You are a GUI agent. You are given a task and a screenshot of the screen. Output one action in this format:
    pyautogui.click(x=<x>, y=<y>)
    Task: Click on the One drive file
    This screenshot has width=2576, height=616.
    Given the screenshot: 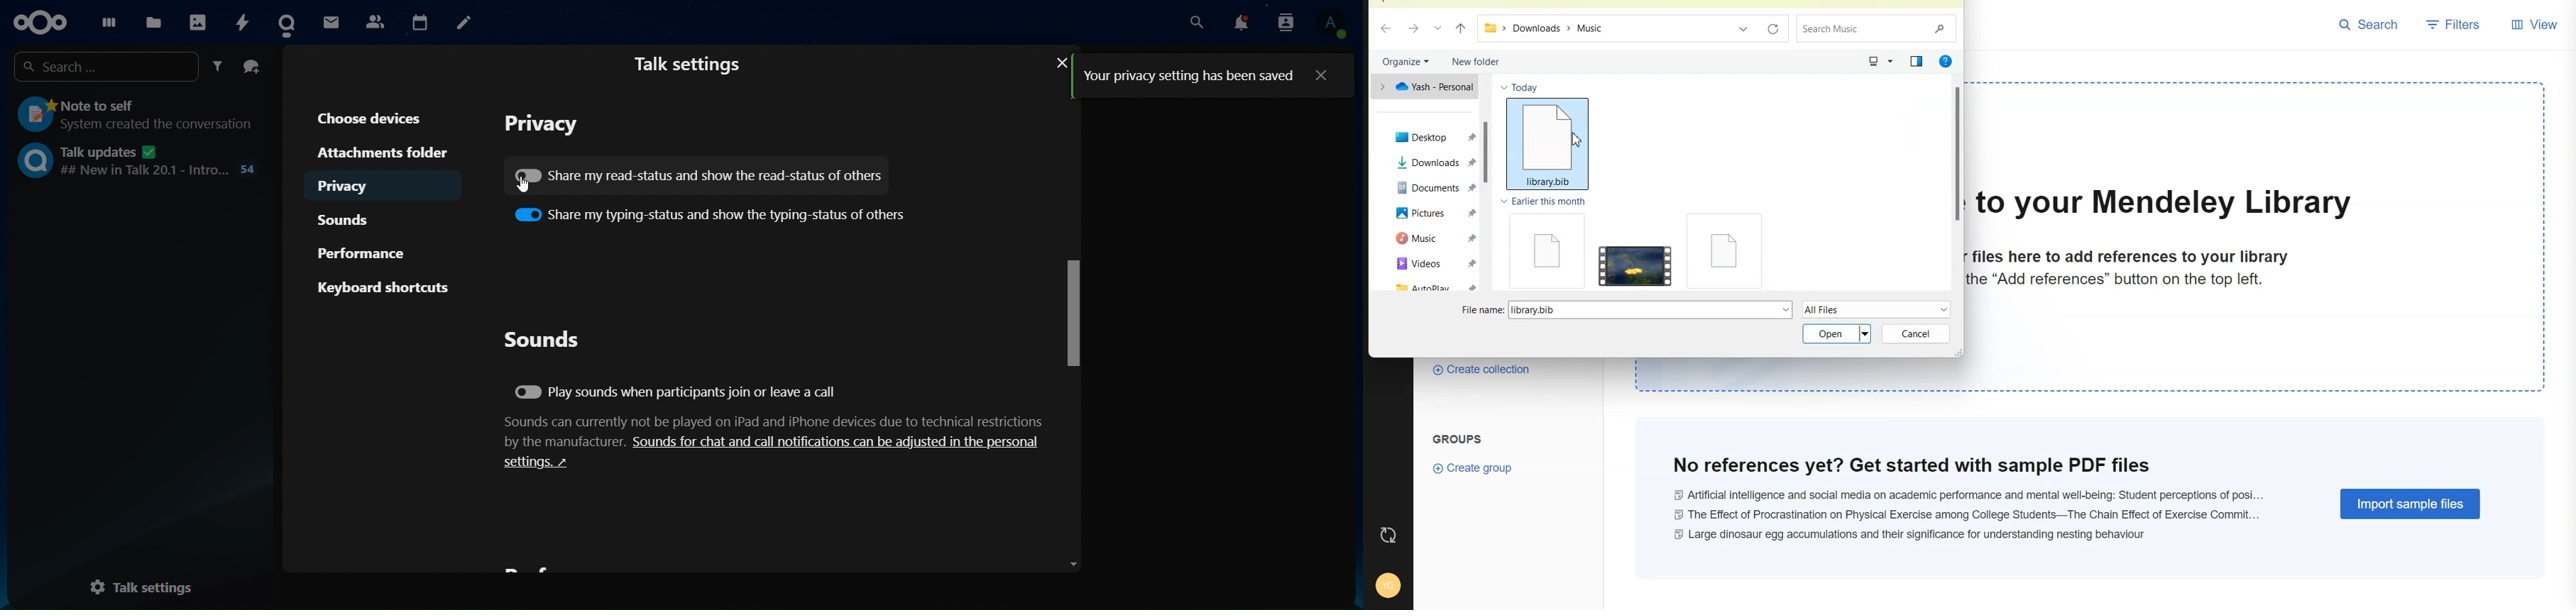 What is the action you would take?
    pyautogui.click(x=1422, y=87)
    